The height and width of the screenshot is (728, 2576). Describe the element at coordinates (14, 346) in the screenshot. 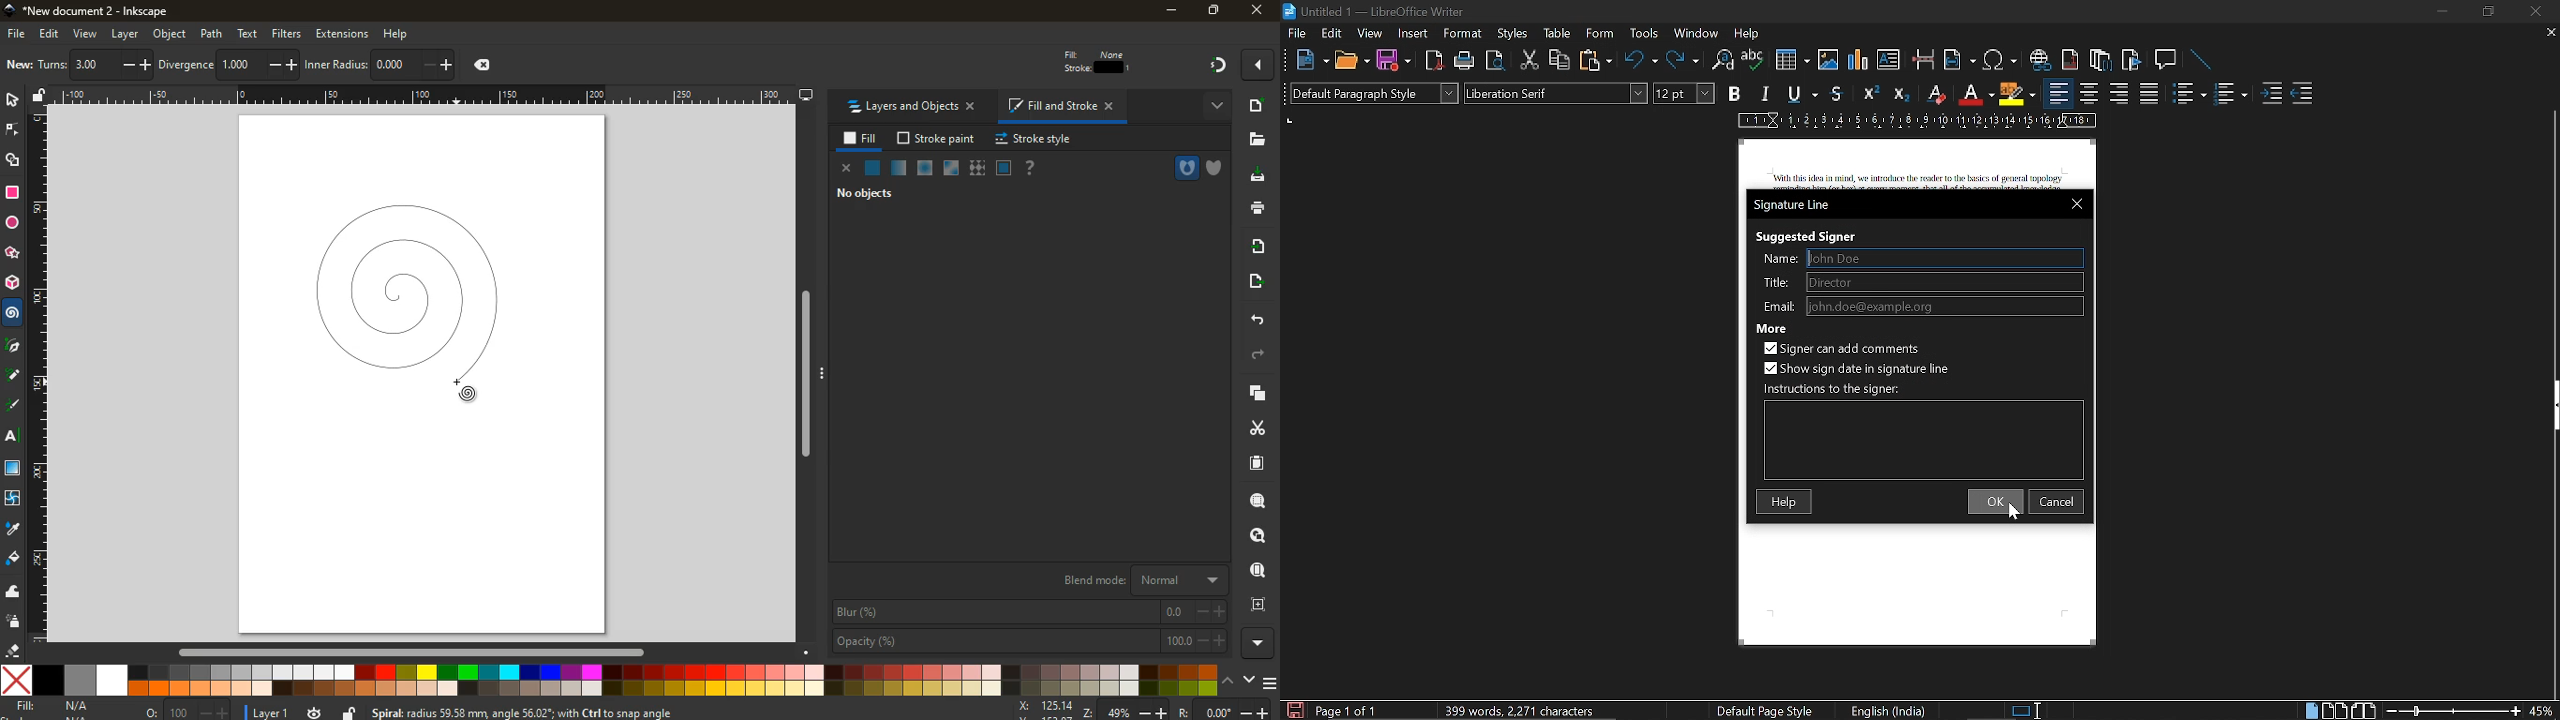

I see `` at that location.